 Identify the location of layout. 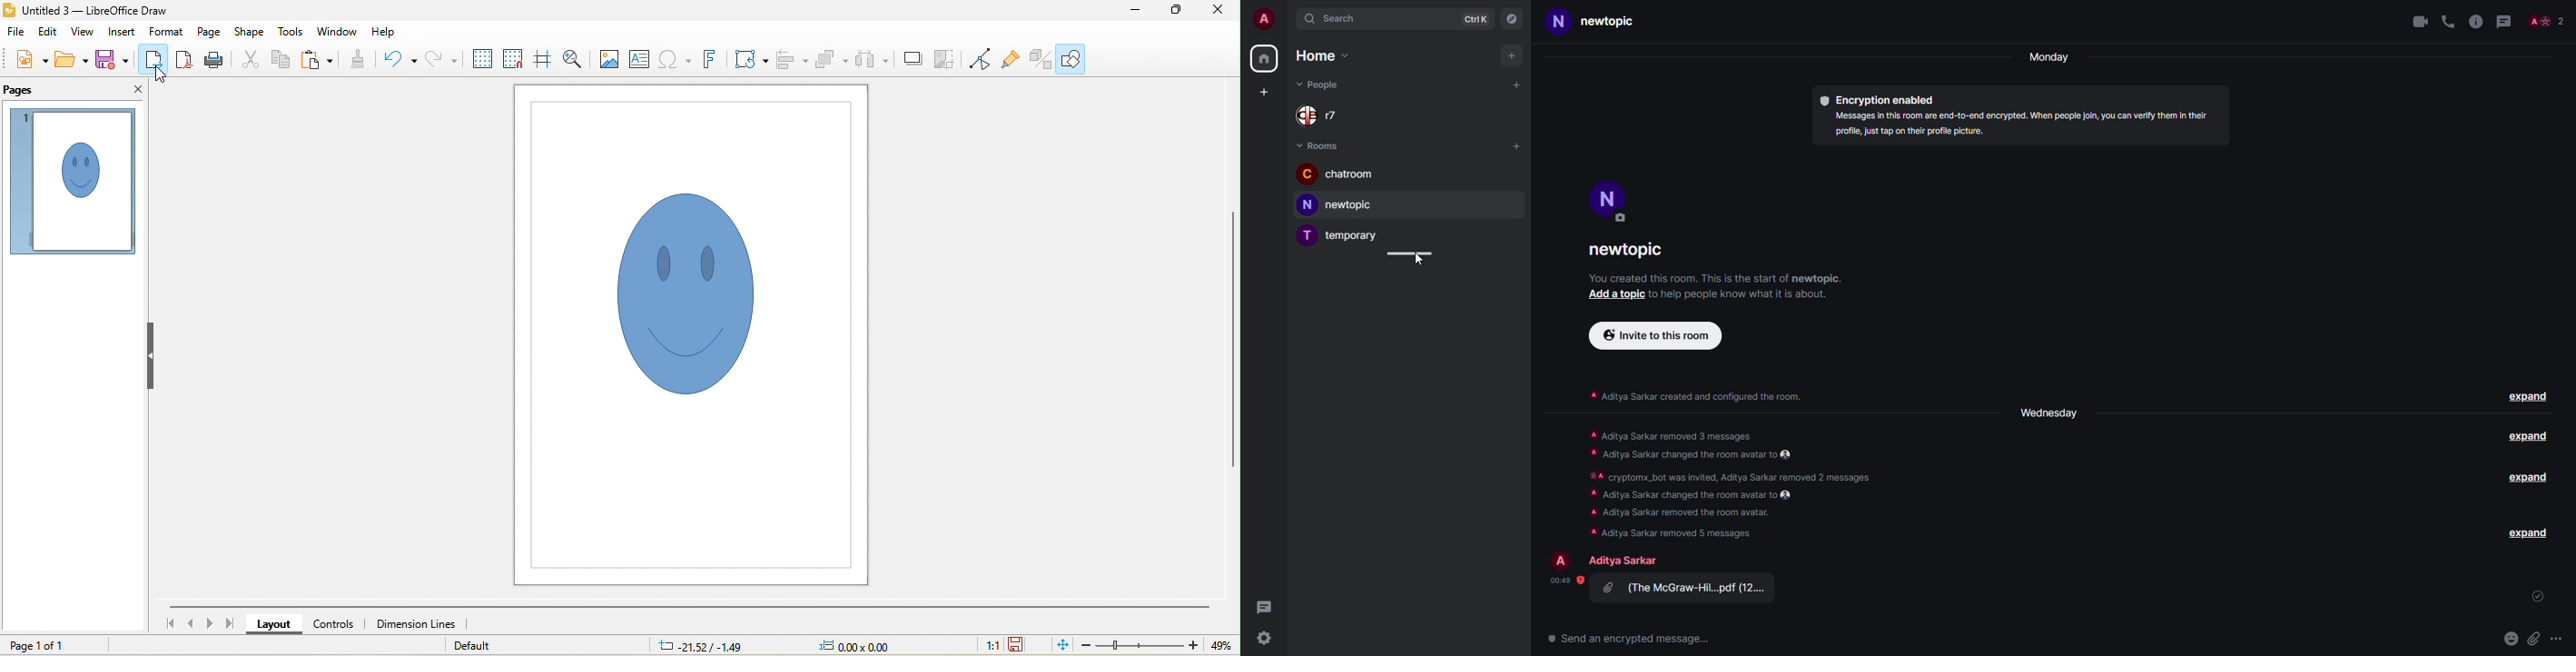
(276, 627).